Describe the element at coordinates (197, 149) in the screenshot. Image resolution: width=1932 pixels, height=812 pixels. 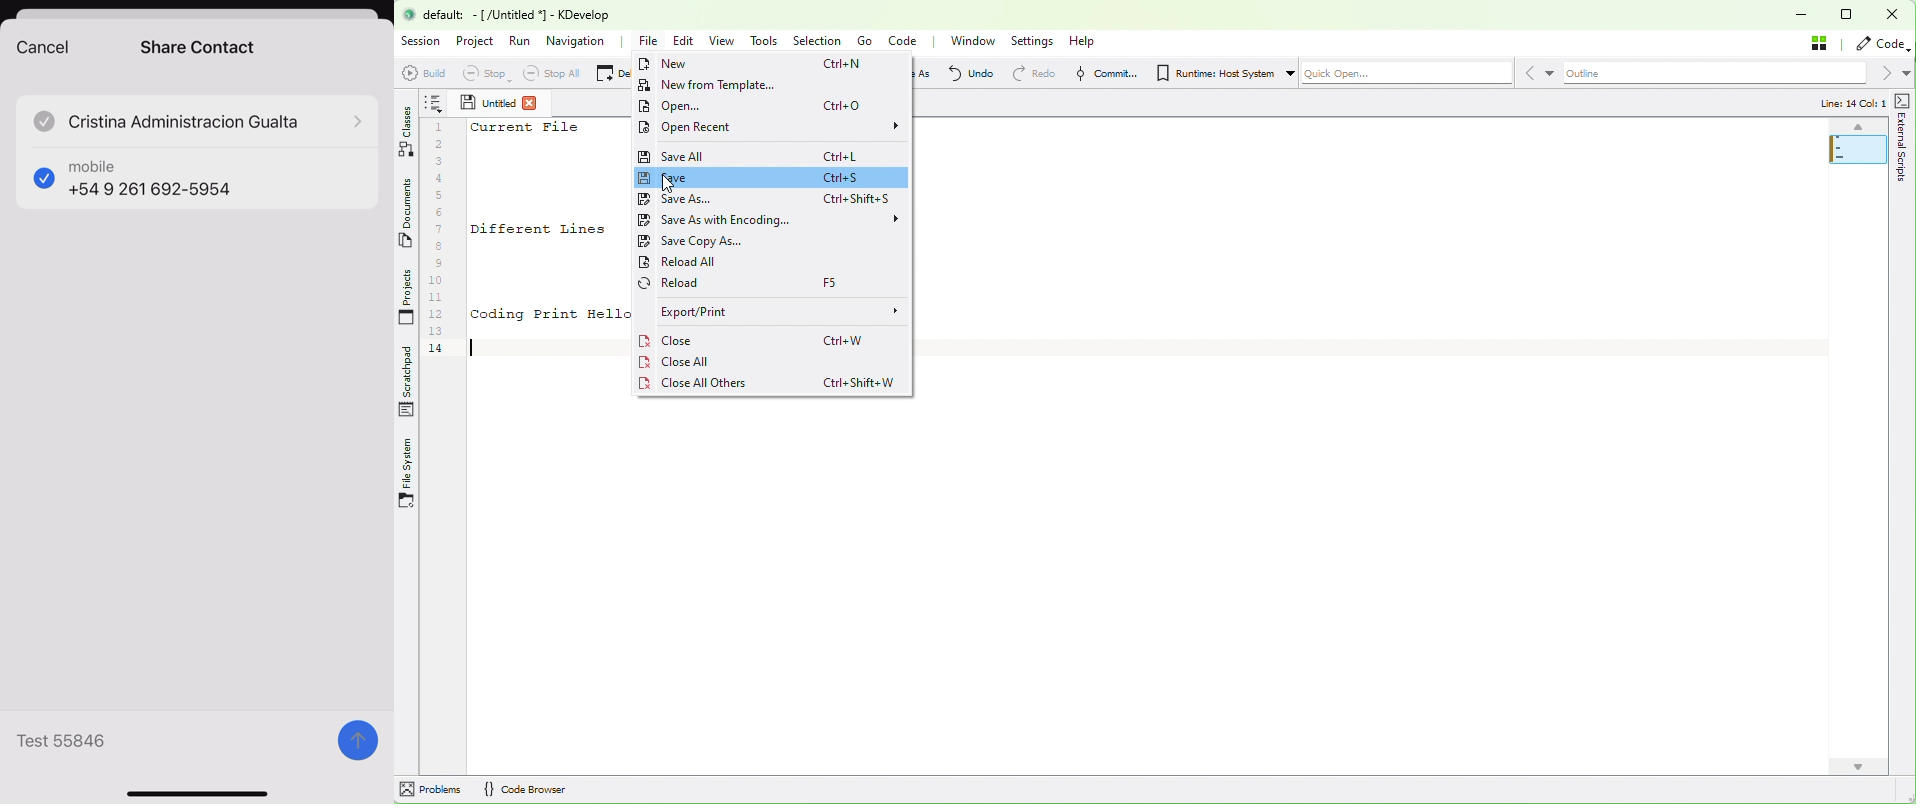
I see `contact card` at that location.